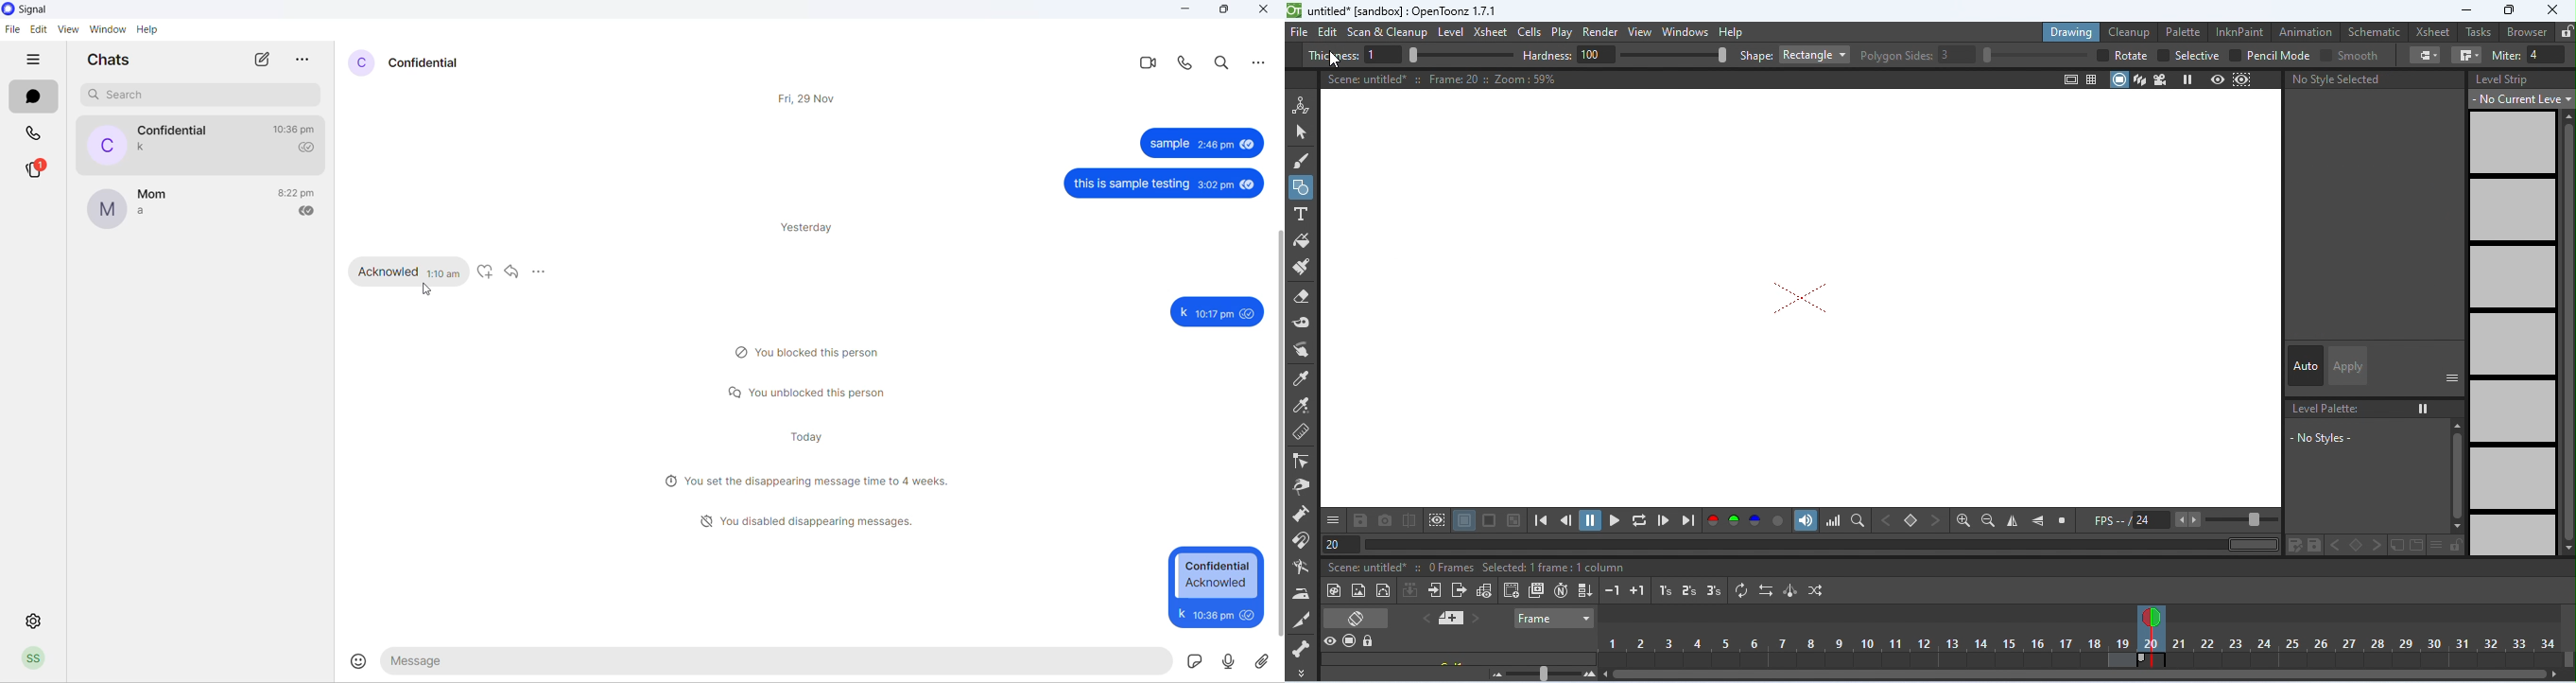 This screenshot has width=2576, height=700. Describe the element at coordinates (2071, 32) in the screenshot. I see `drawing` at that location.